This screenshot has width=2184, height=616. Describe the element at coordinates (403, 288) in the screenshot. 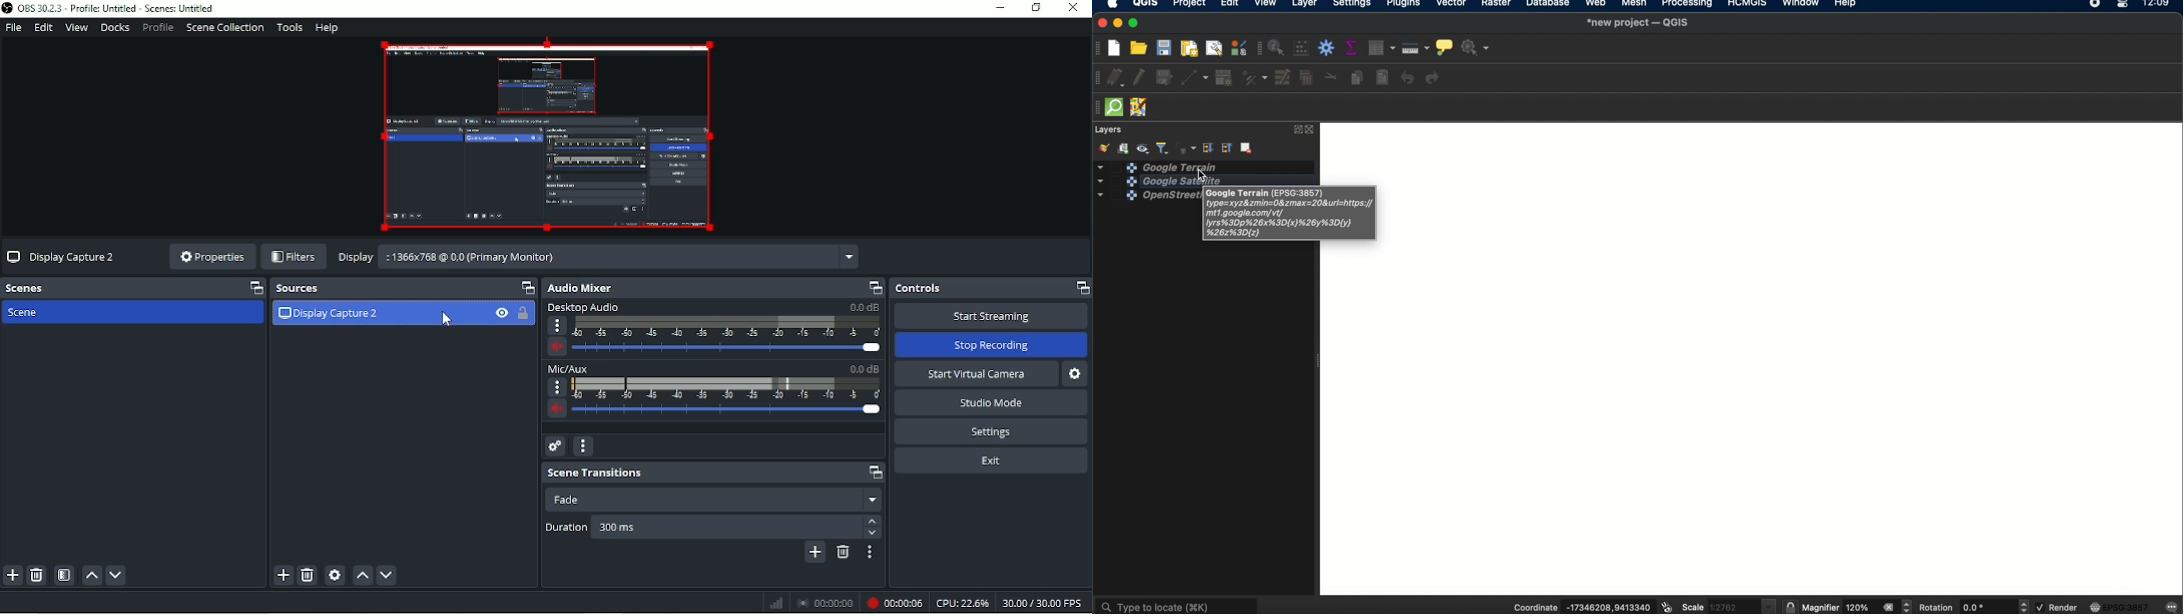

I see `Sources` at that location.